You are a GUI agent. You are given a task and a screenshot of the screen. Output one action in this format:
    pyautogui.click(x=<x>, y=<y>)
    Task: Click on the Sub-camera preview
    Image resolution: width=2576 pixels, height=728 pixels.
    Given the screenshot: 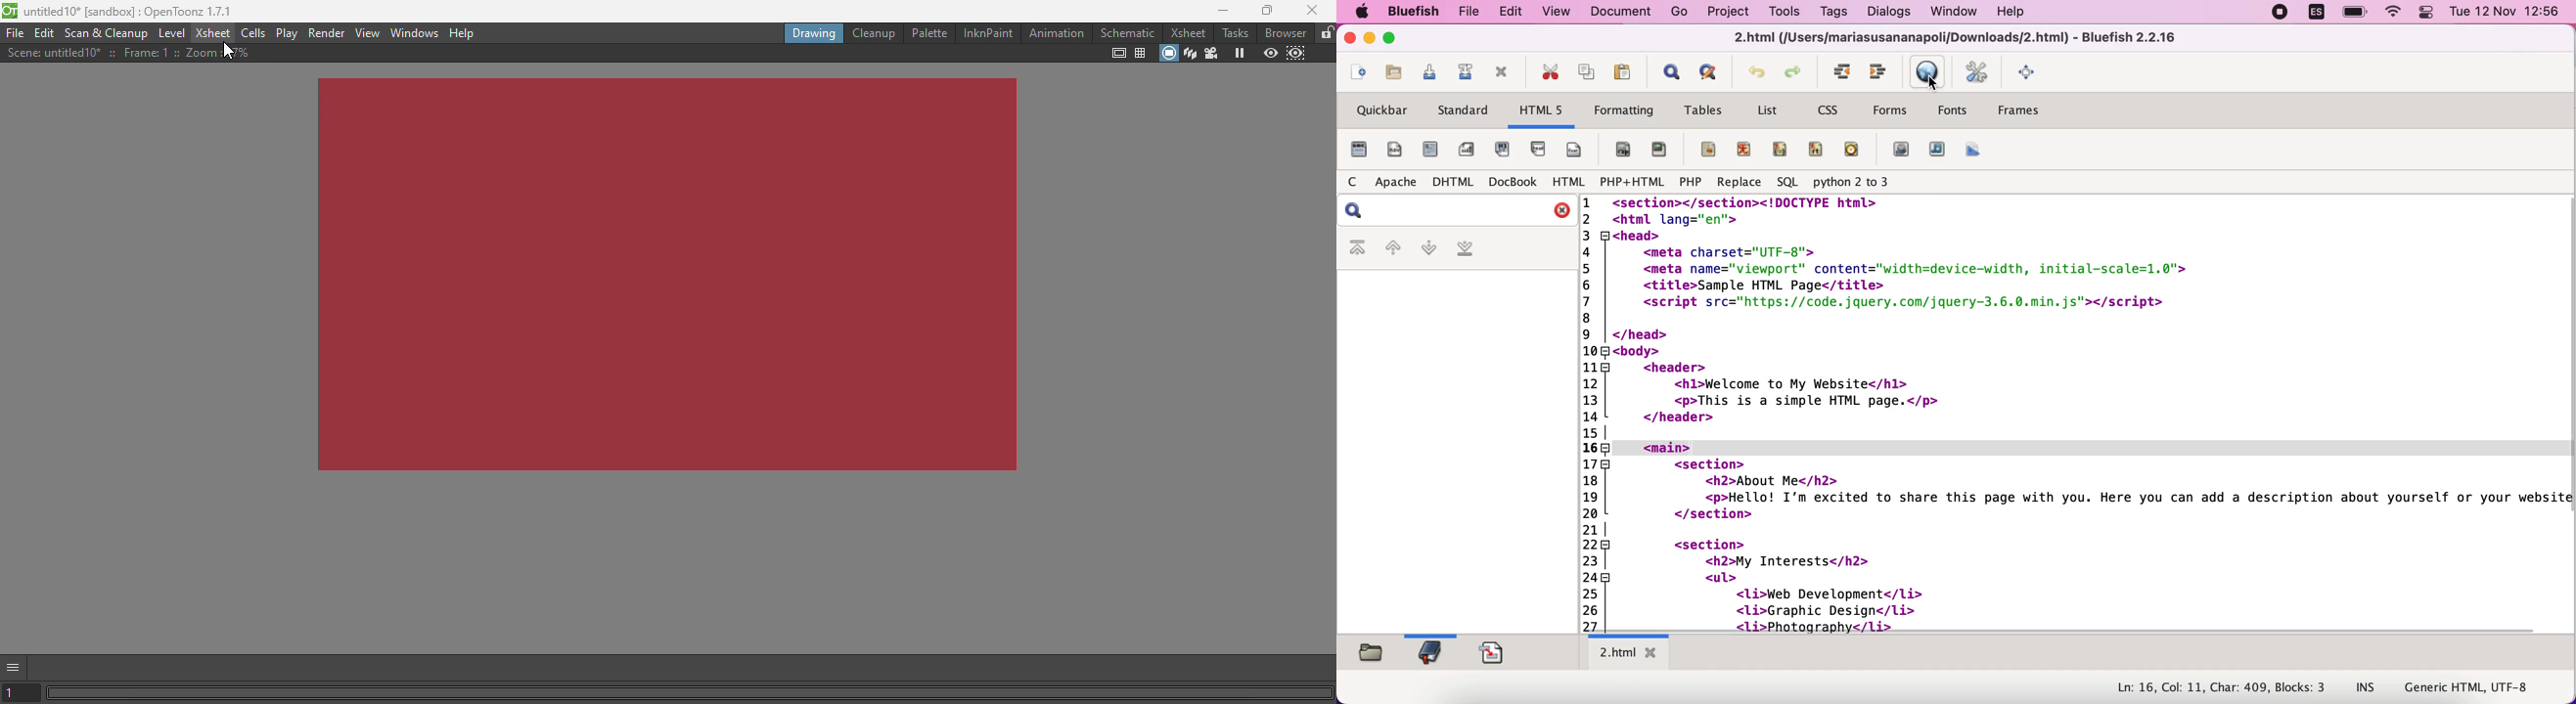 What is the action you would take?
    pyautogui.click(x=1296, y=54)
    